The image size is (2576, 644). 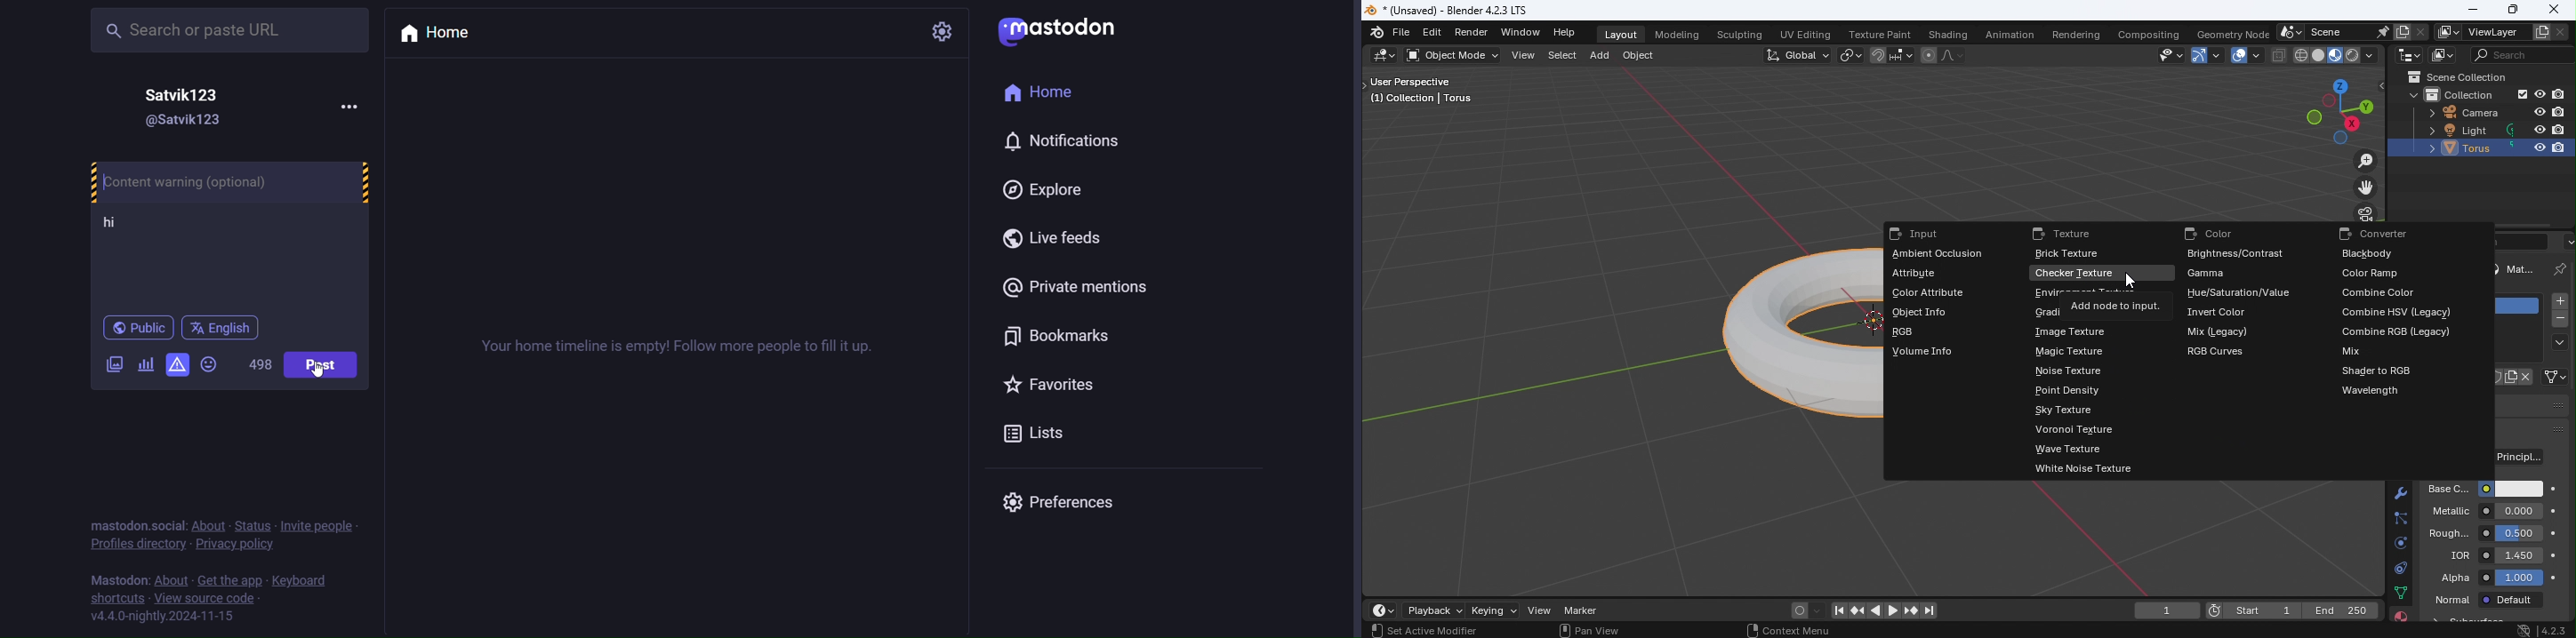 What do you see at coordinates (1432, 33) in the screenshot?
I see `Edit` at bounding box center [1432, 33].